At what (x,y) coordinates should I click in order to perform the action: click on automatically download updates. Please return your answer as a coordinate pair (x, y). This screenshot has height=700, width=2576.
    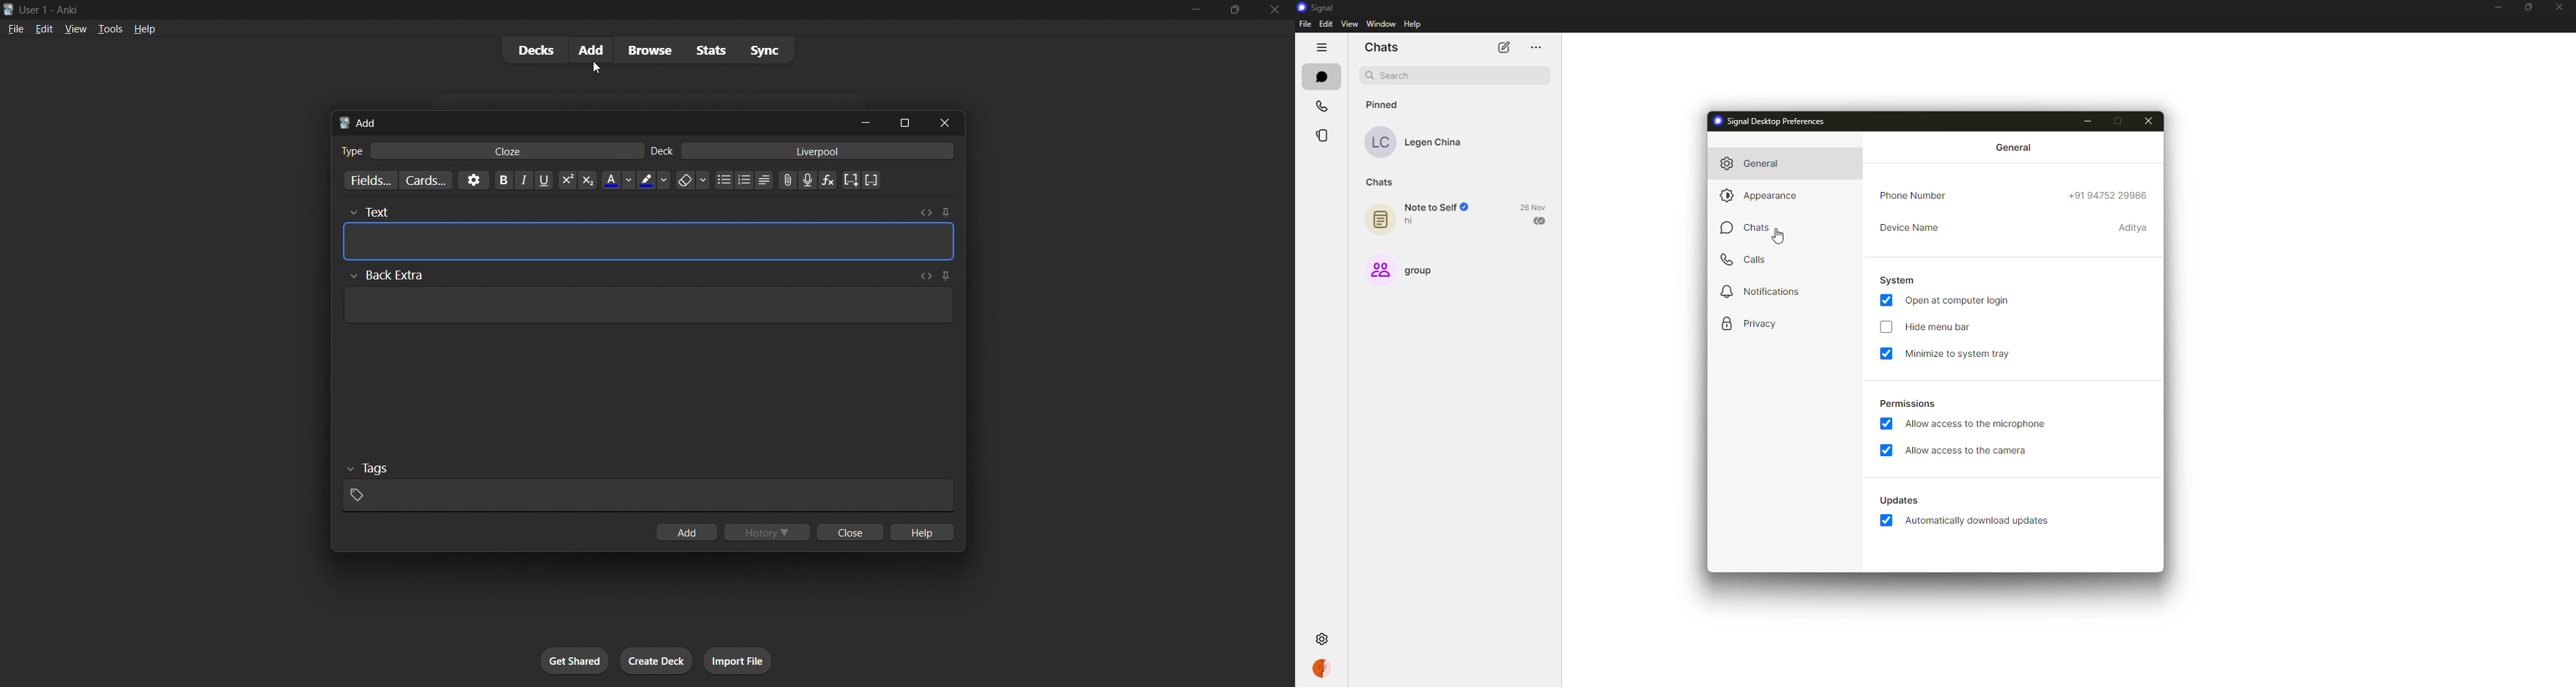
    Looking at the image, I should click on (1981, 521).